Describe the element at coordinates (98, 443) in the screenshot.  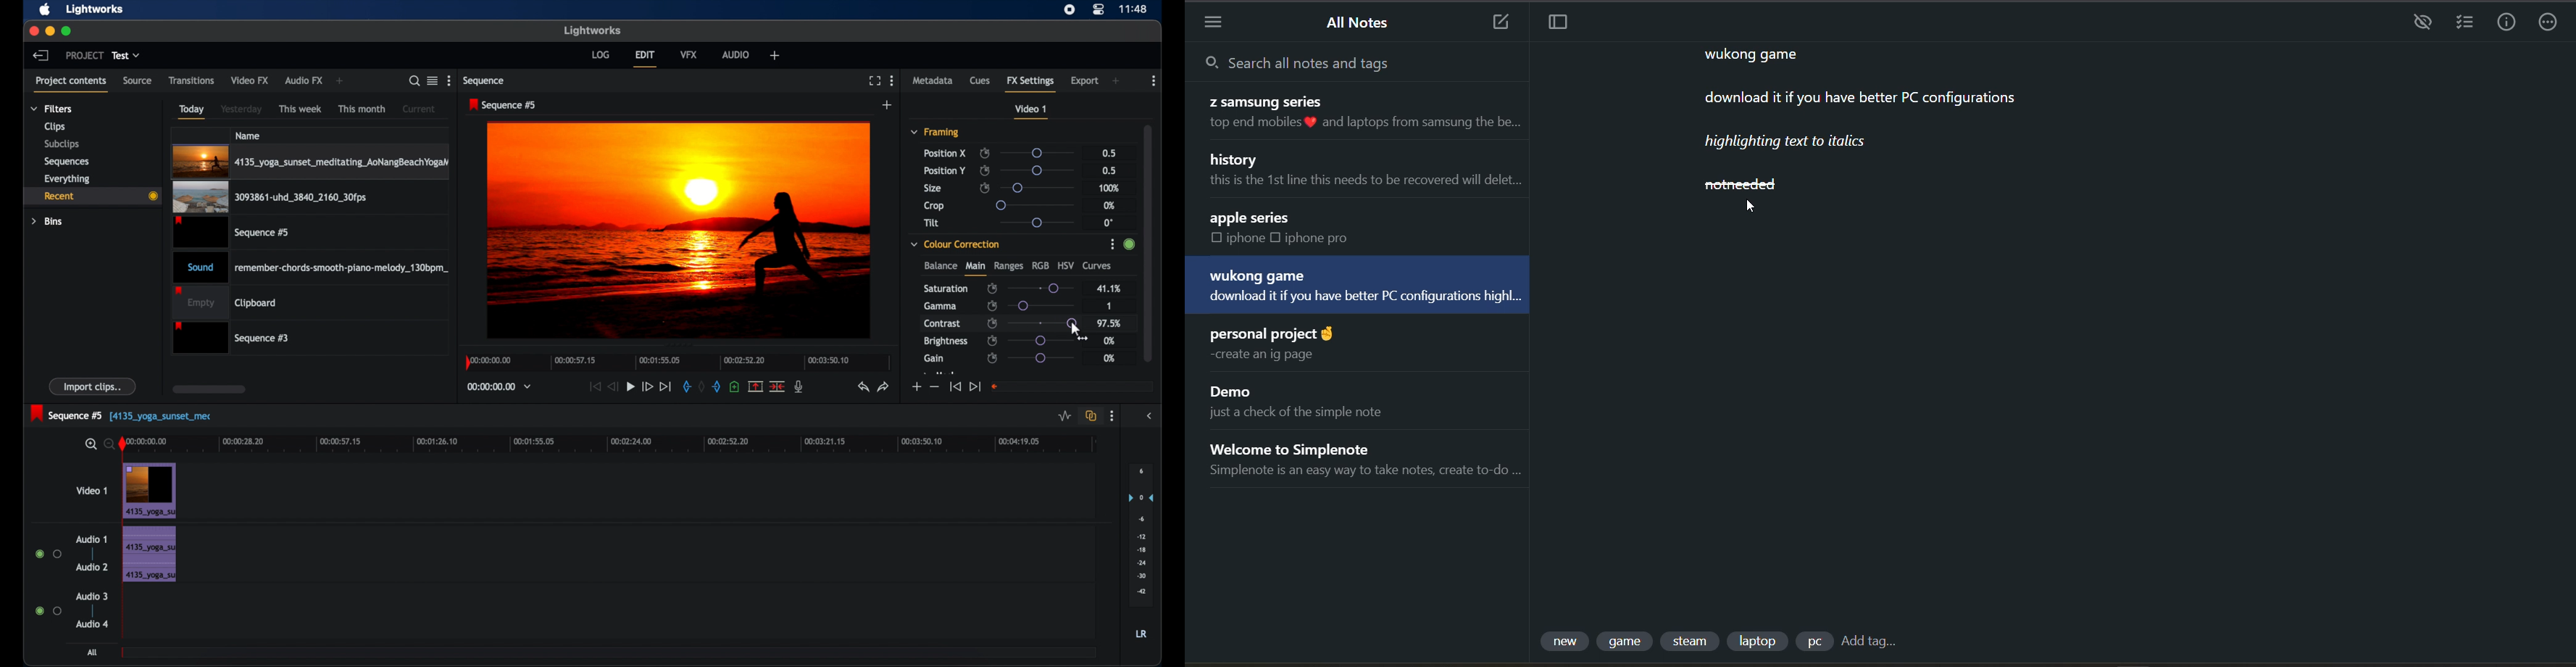
I see `zoom` at that location.